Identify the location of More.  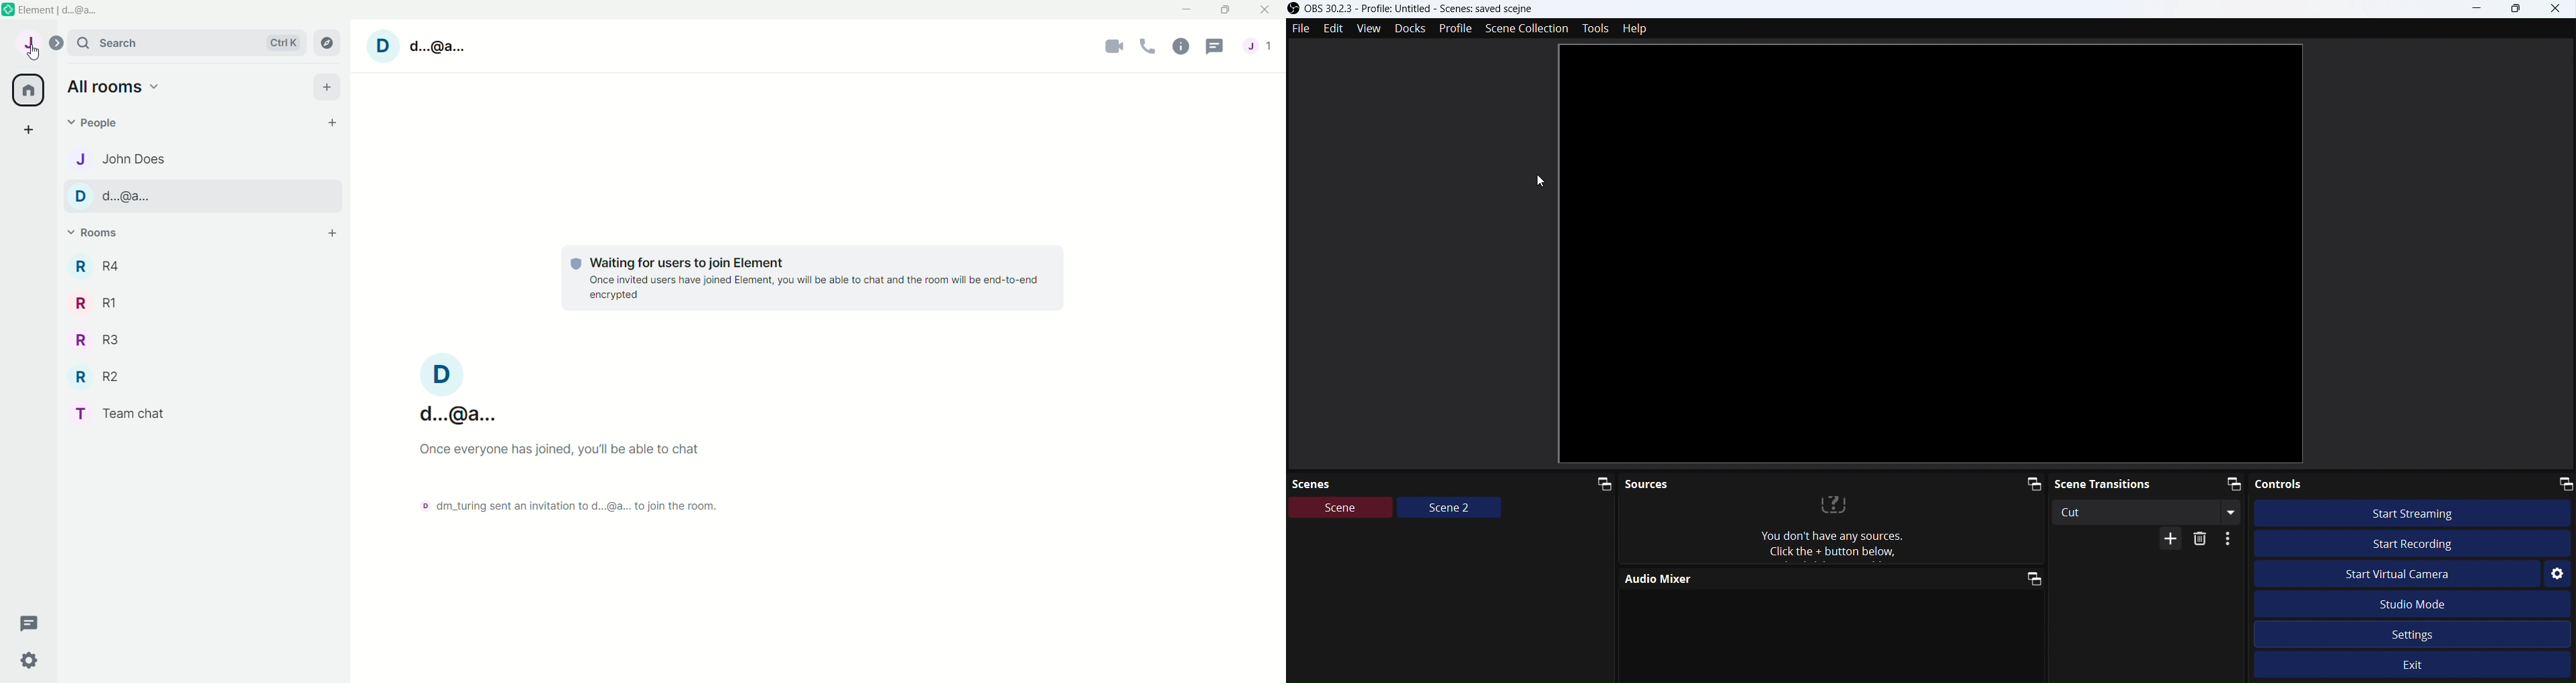
(2172, 538).